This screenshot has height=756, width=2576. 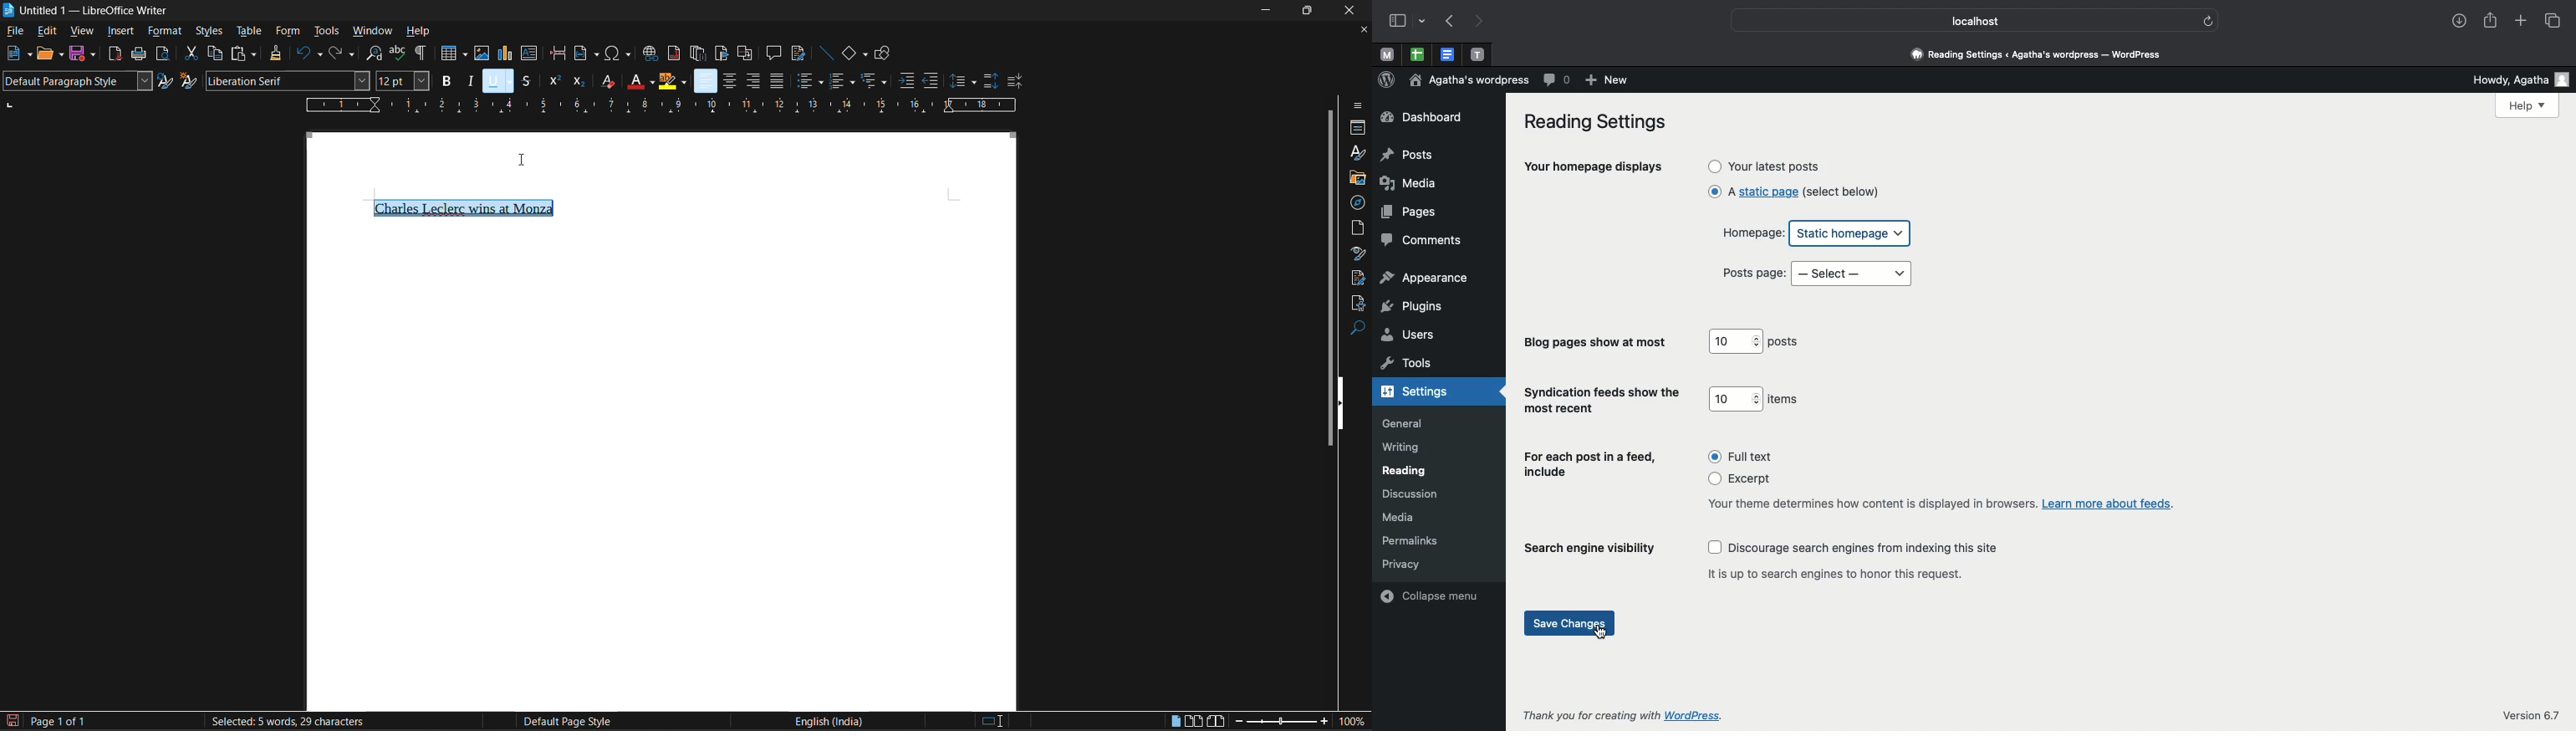 What do you see at coordinates (89, 10) in the screenshot?
I see `app and document name` at bounding box center [89, 10].